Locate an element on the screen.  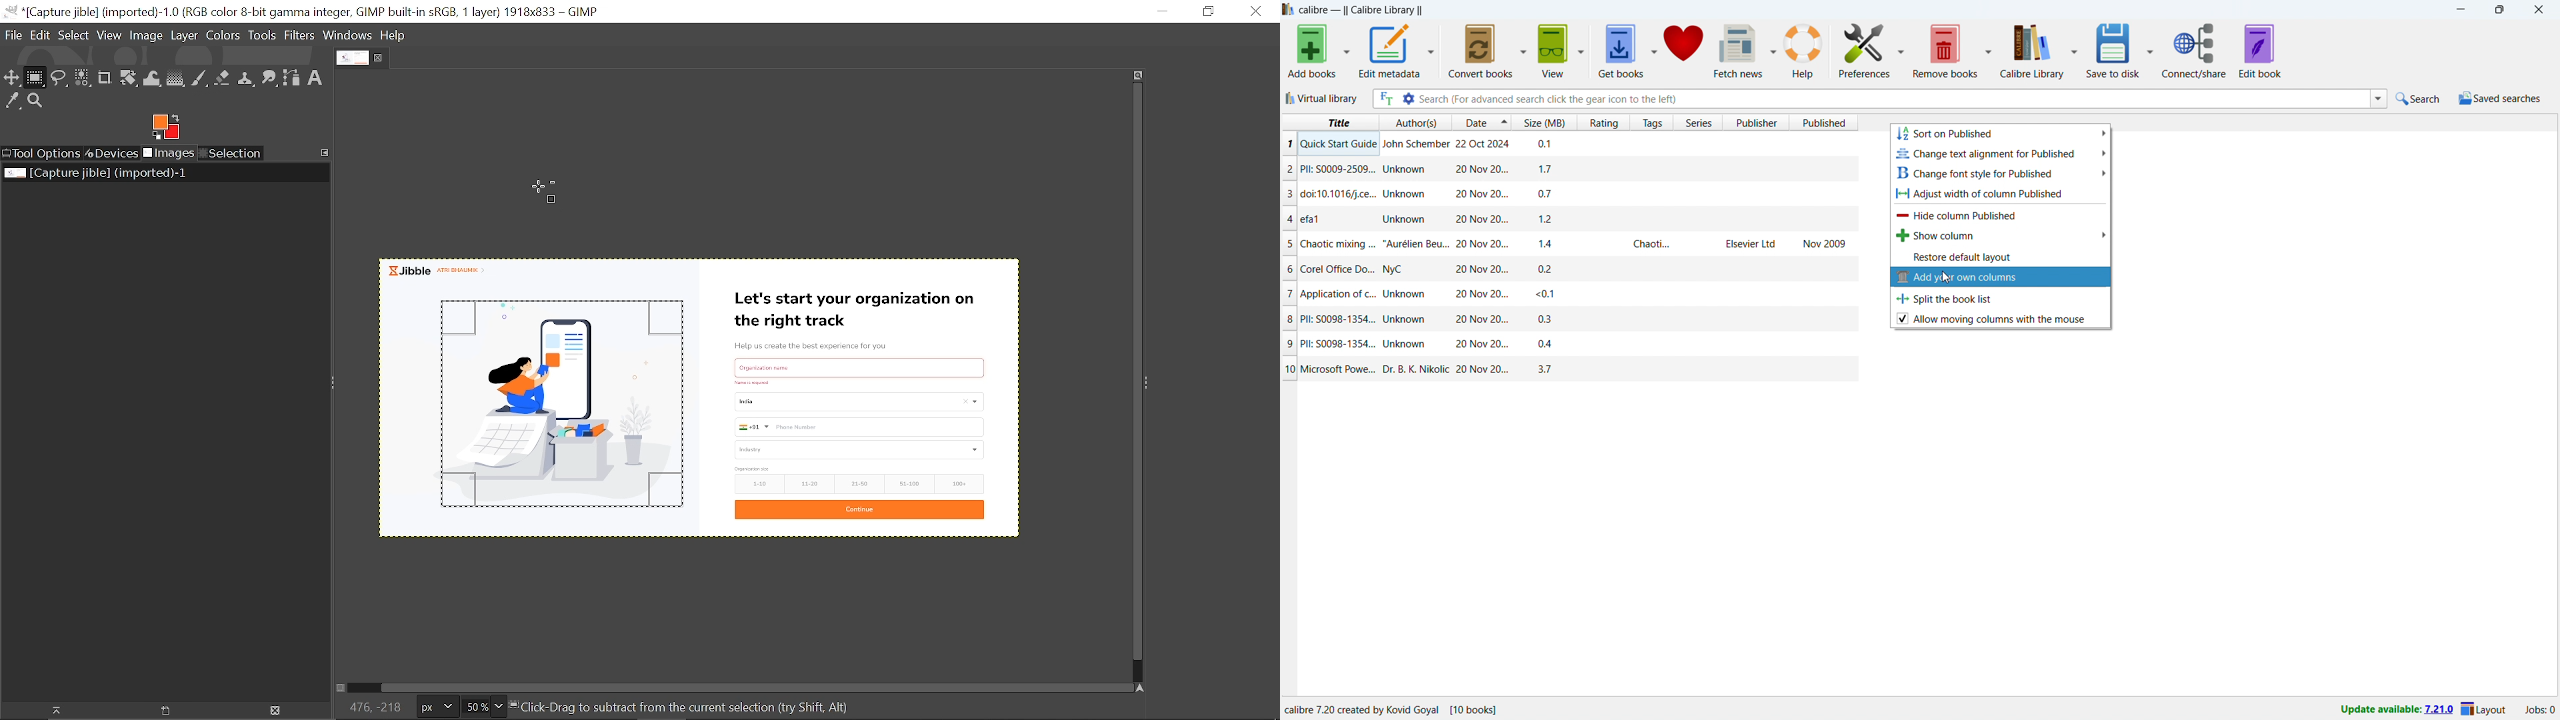
title is located at coordinates (1361, 10).